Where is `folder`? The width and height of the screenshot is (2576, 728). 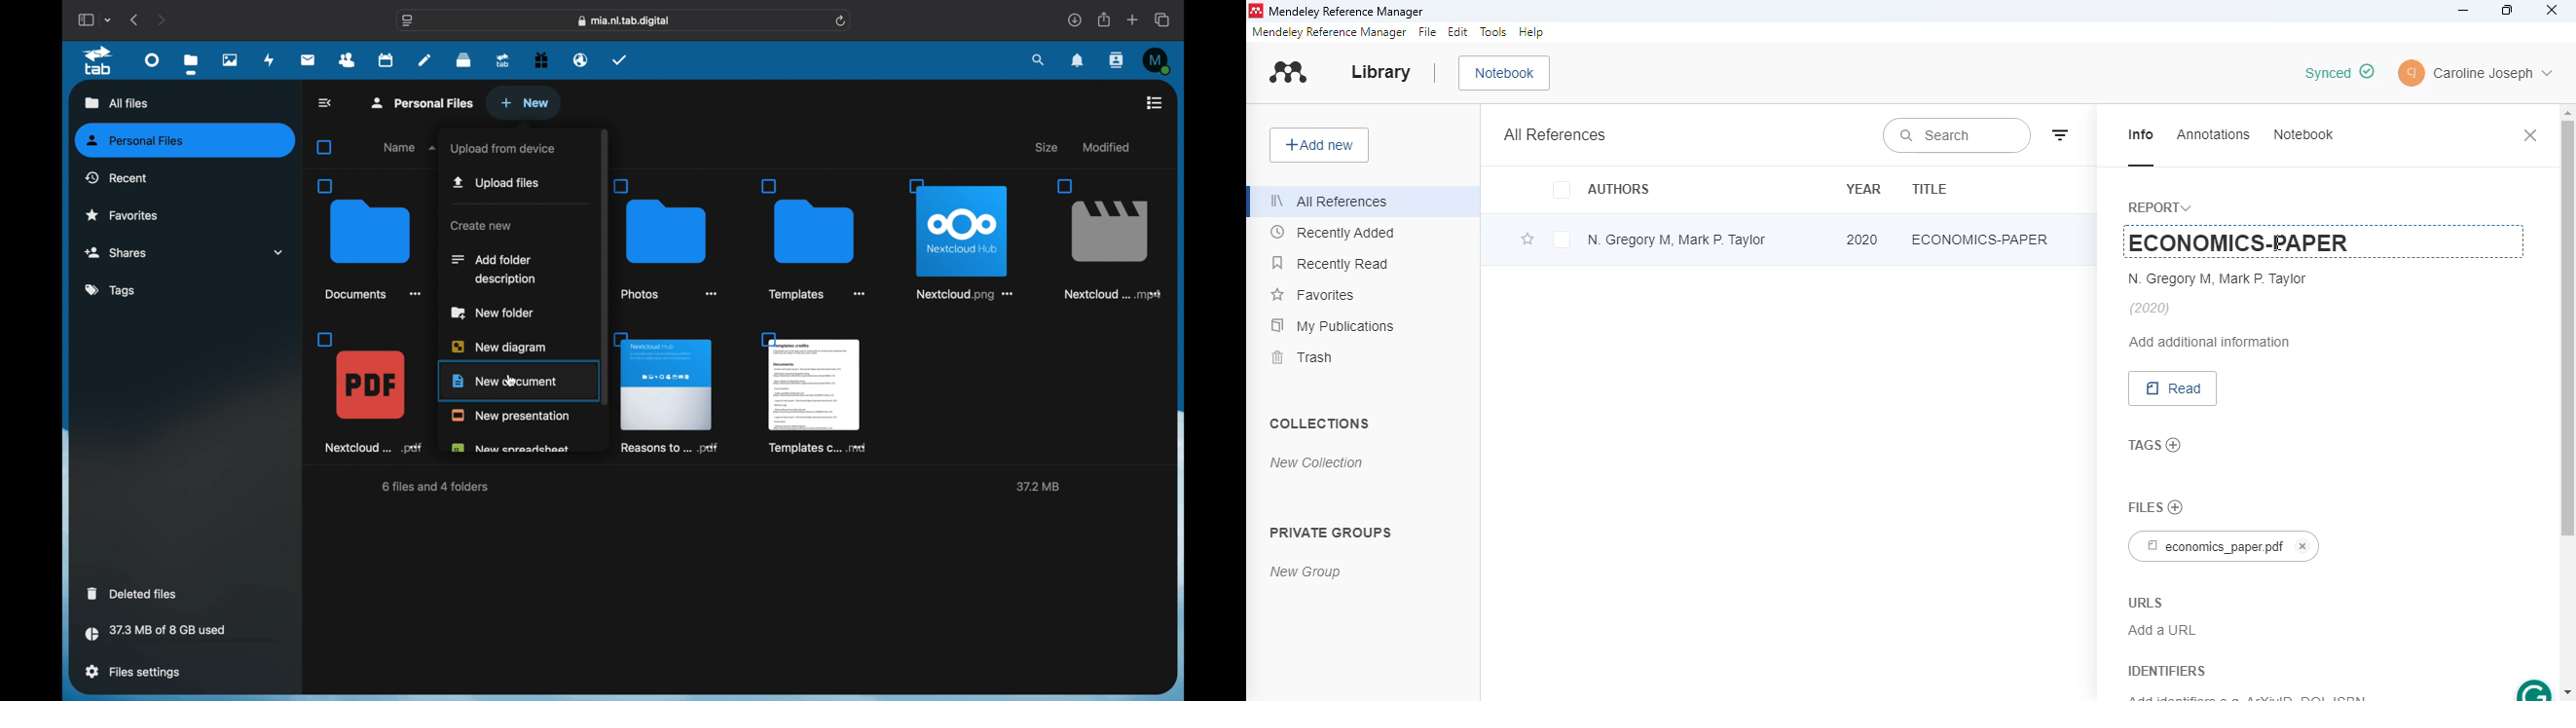 folder is located at coordinates (816, 239).